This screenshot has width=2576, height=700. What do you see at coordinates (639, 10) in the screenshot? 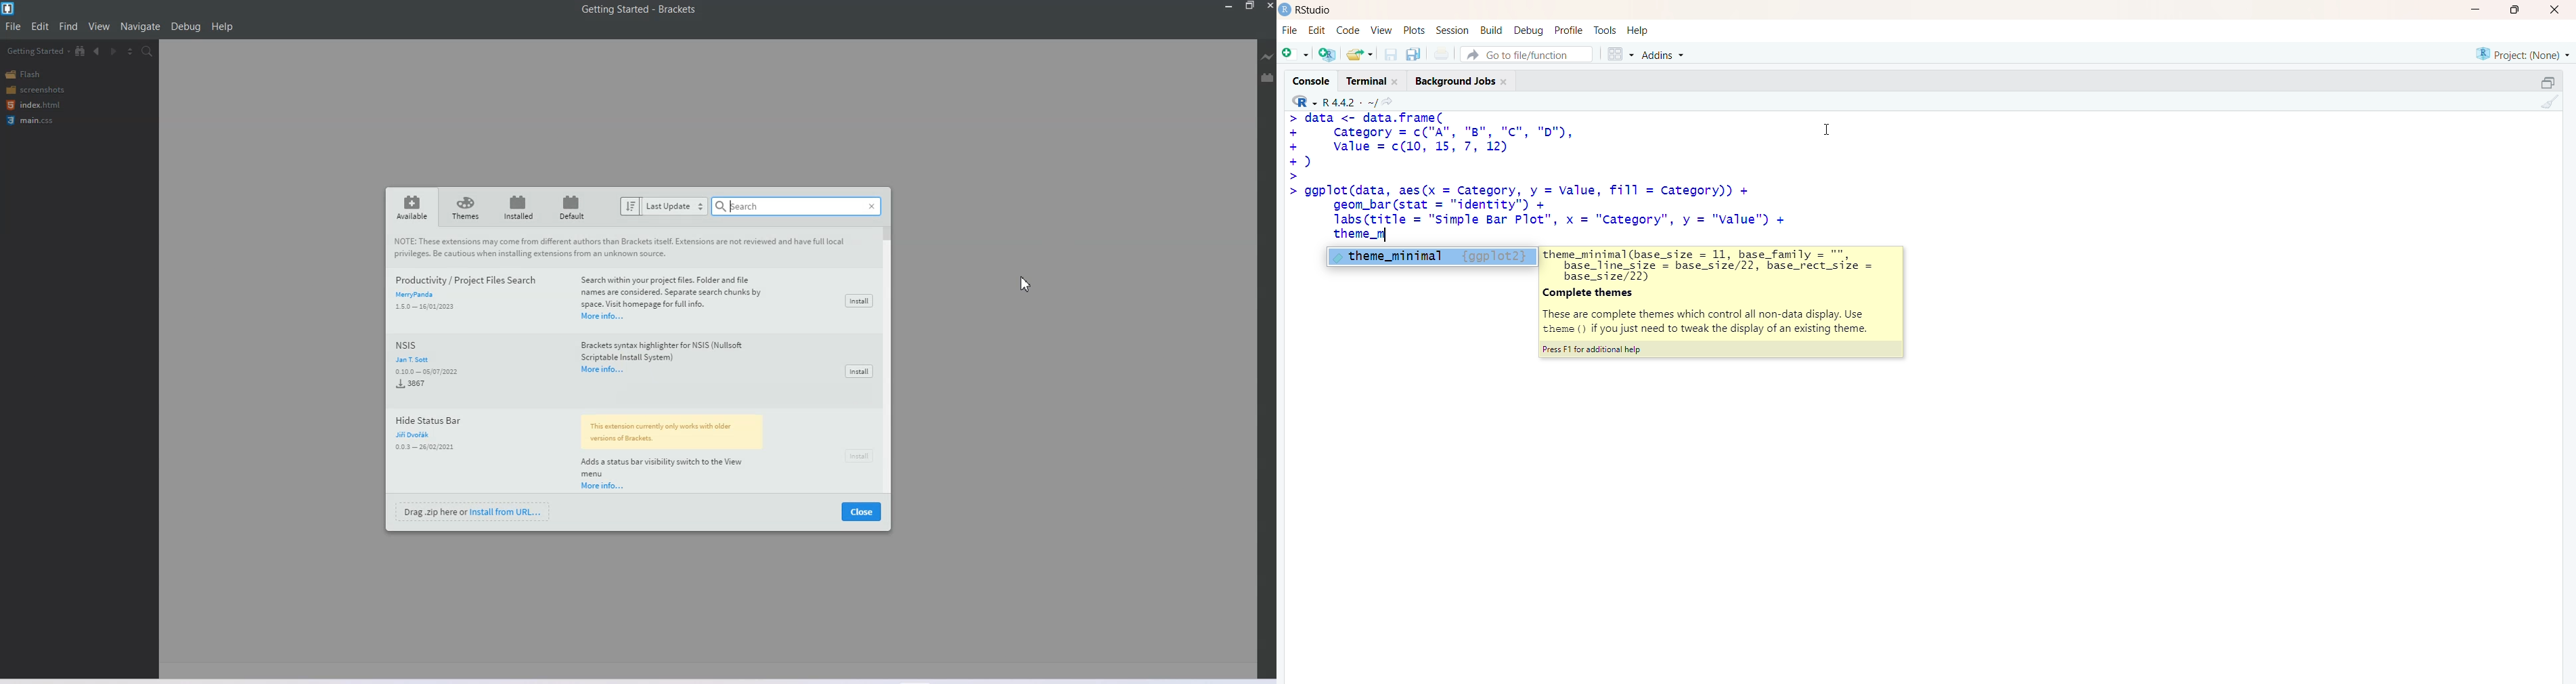
I see `Getting Started-Brackets` at bounding box center [639, 10].